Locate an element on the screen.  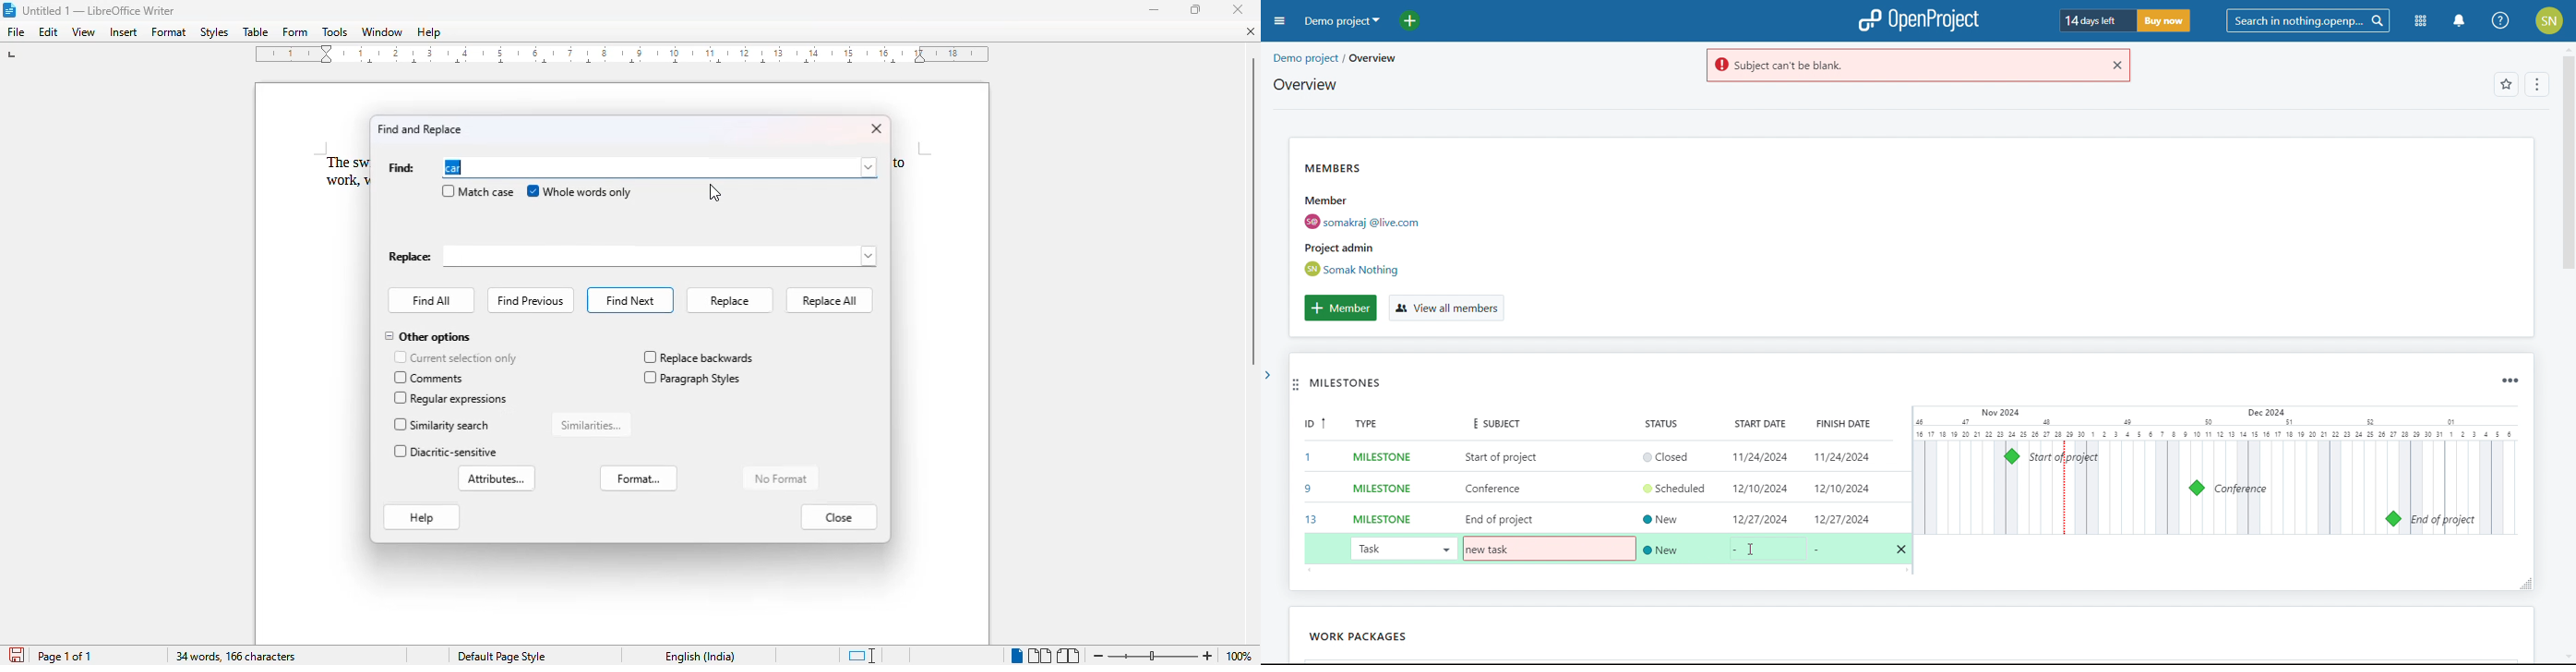
no format is located at coordinates (779, 478).